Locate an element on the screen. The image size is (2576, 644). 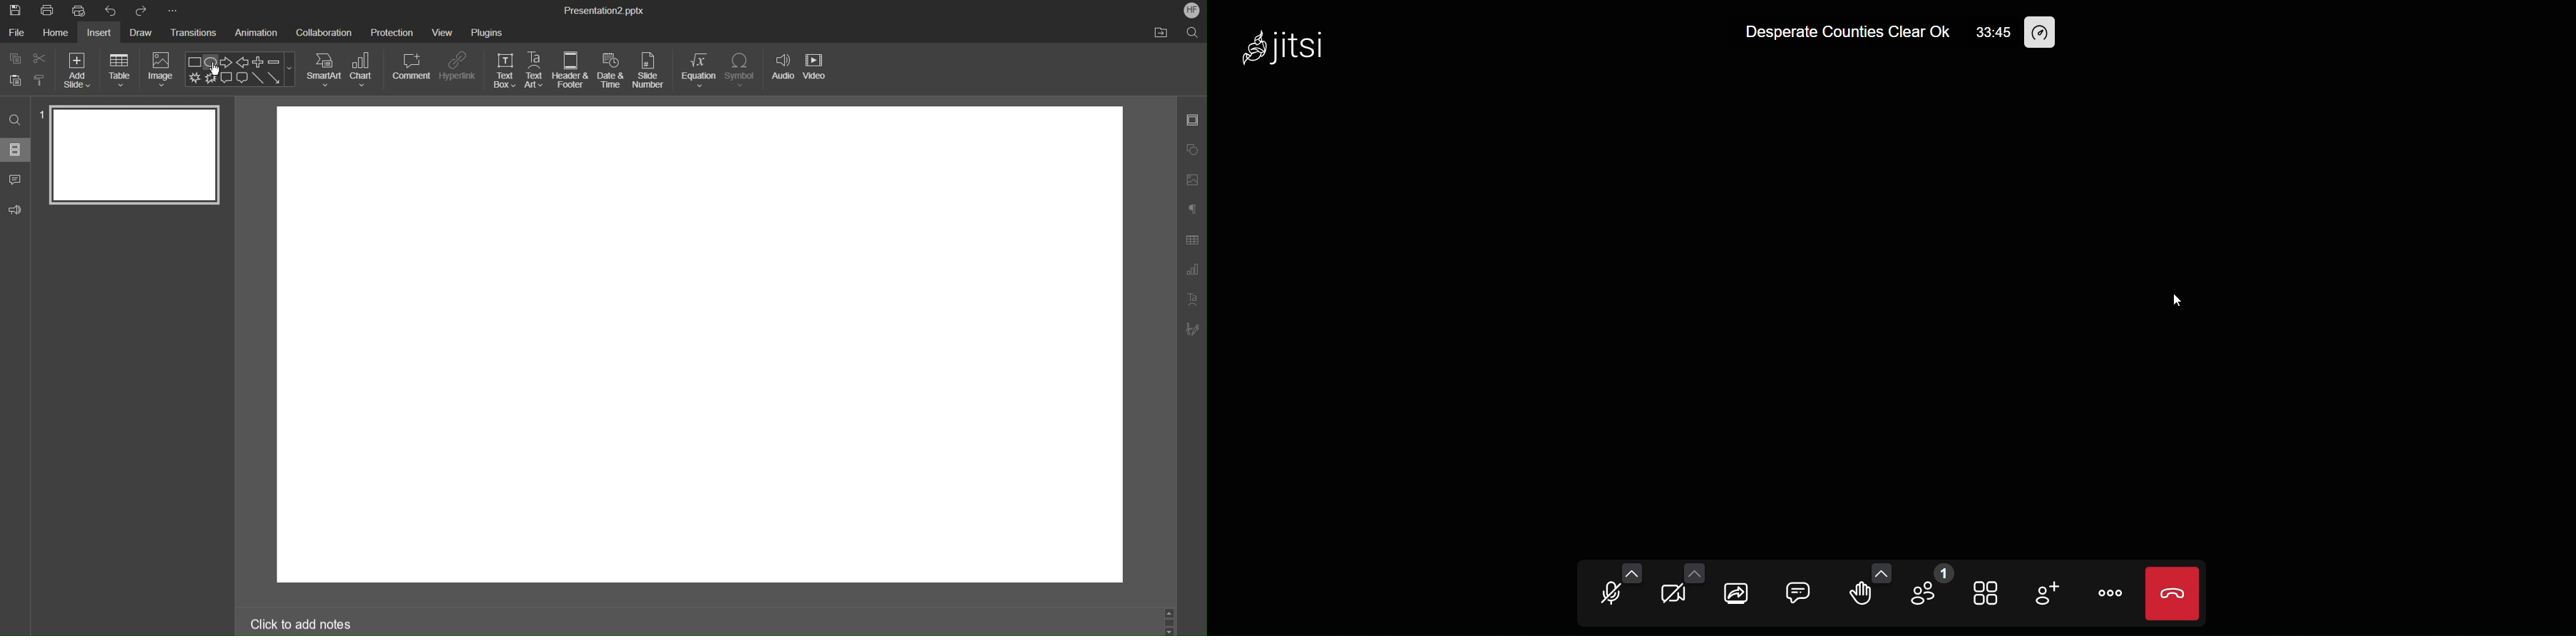
Text Art is located at coordinates (535, 71).